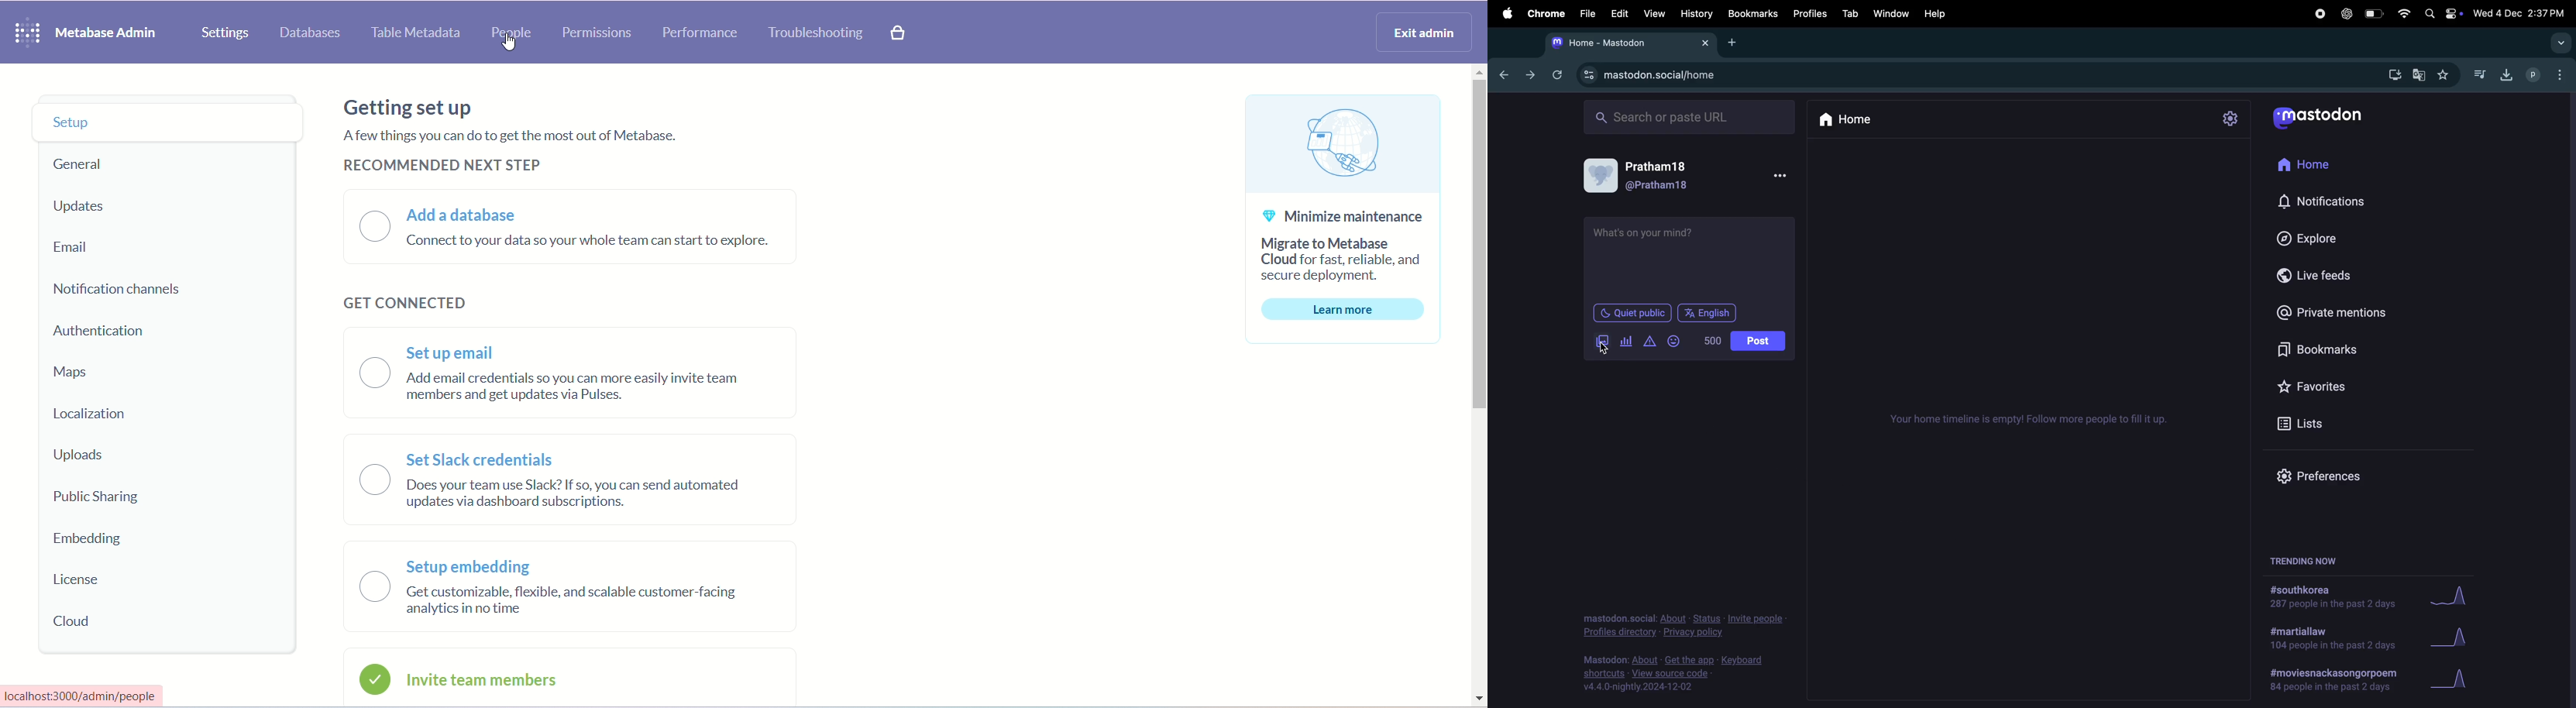 The image size is (2576, 728). What do you see at coordinates (2334, 596) in the screenshot?
I see `#south korea` at bounding box center [2334, 596].